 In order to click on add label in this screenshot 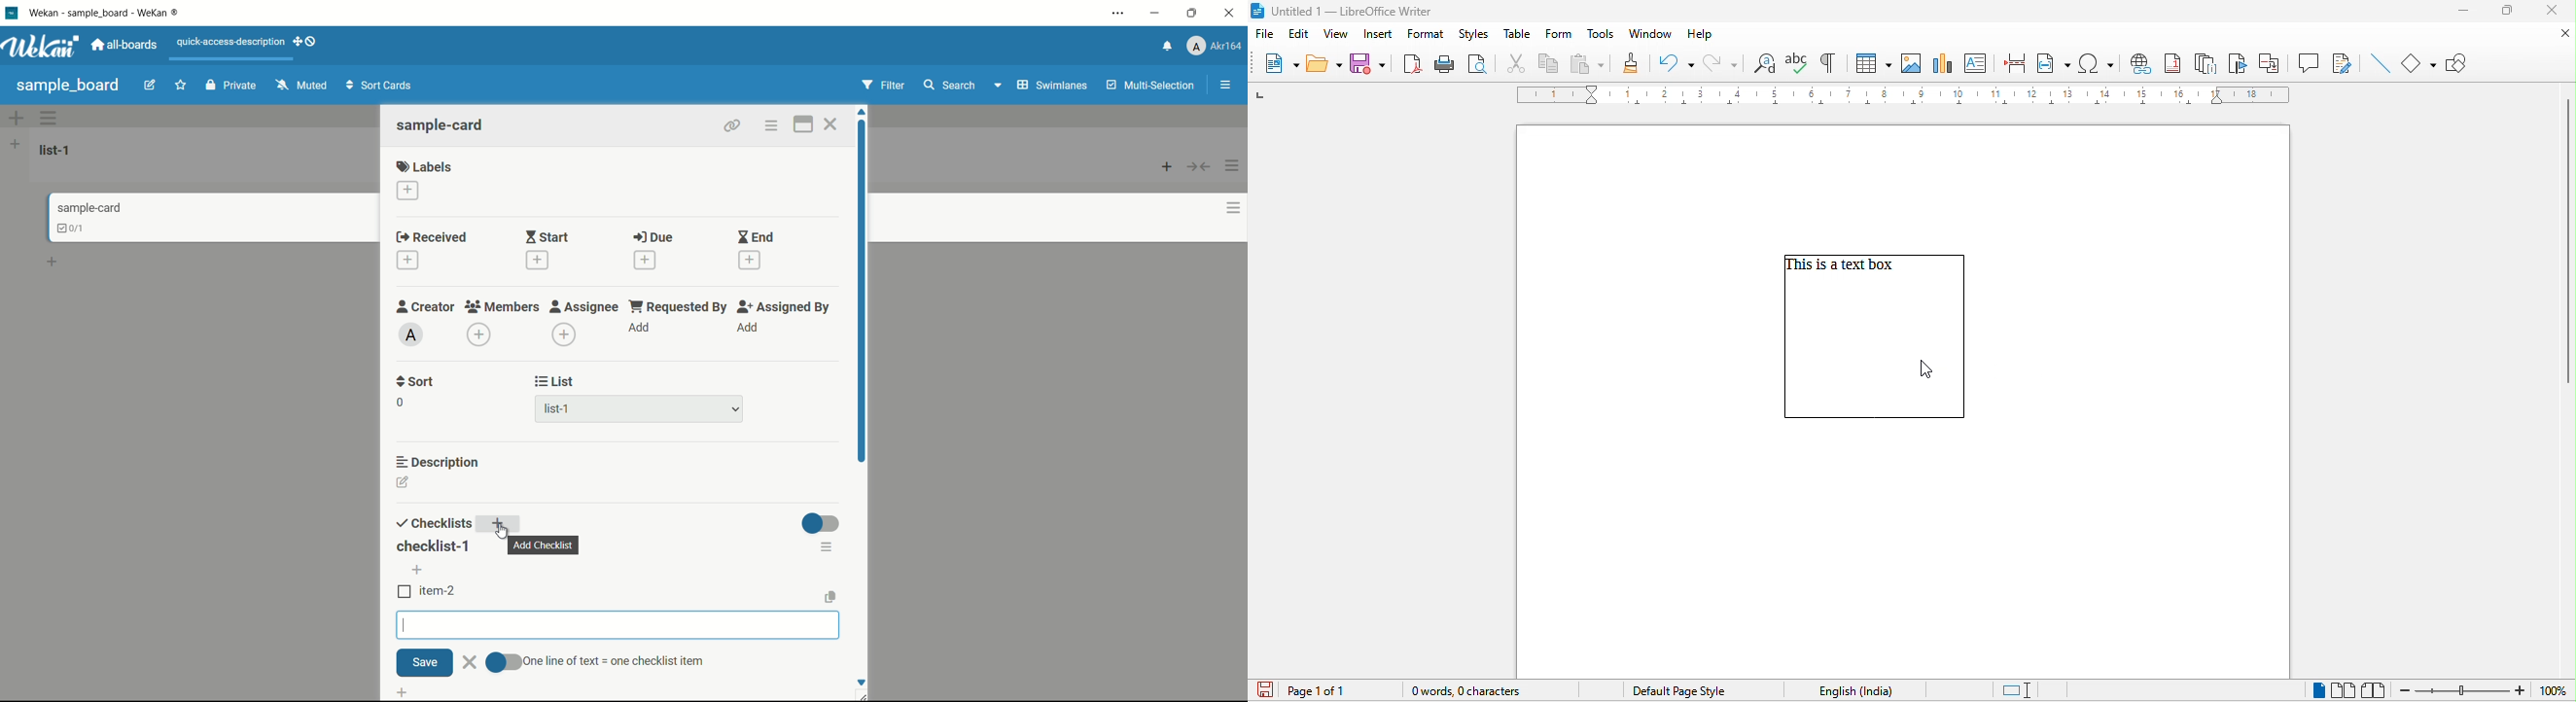, I will do `click(409, 191)`.